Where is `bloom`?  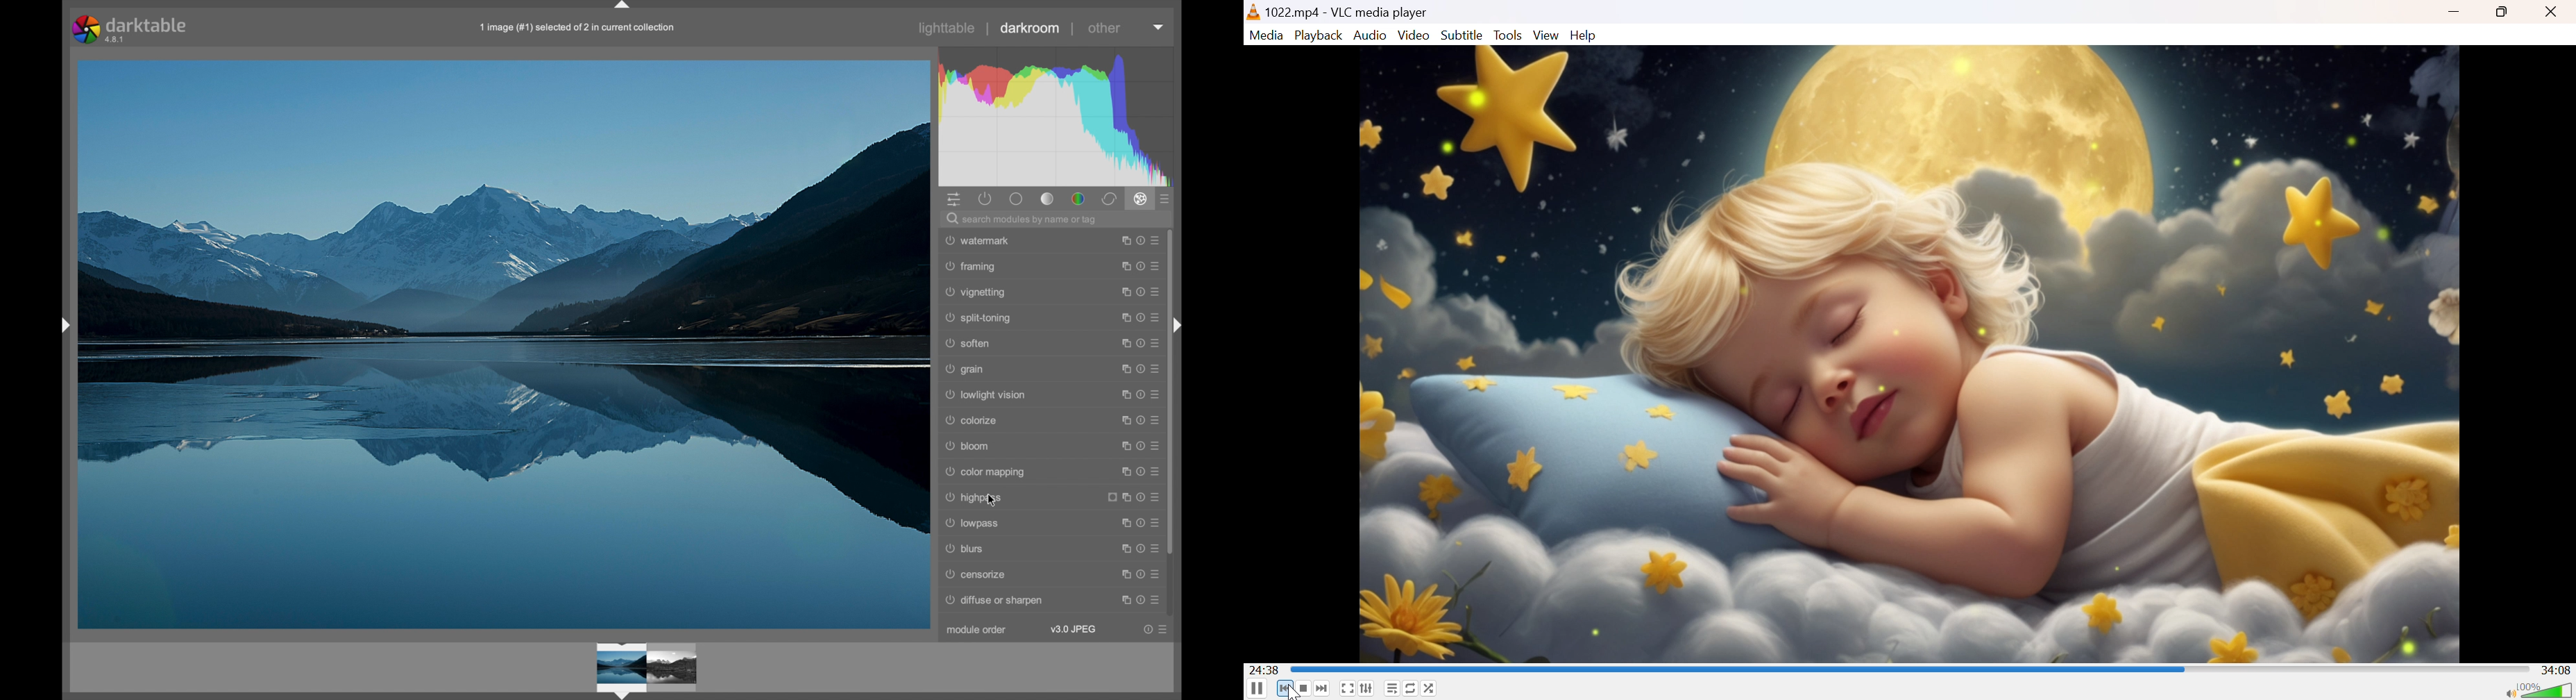
bloom is located at coordinates (968, 446).